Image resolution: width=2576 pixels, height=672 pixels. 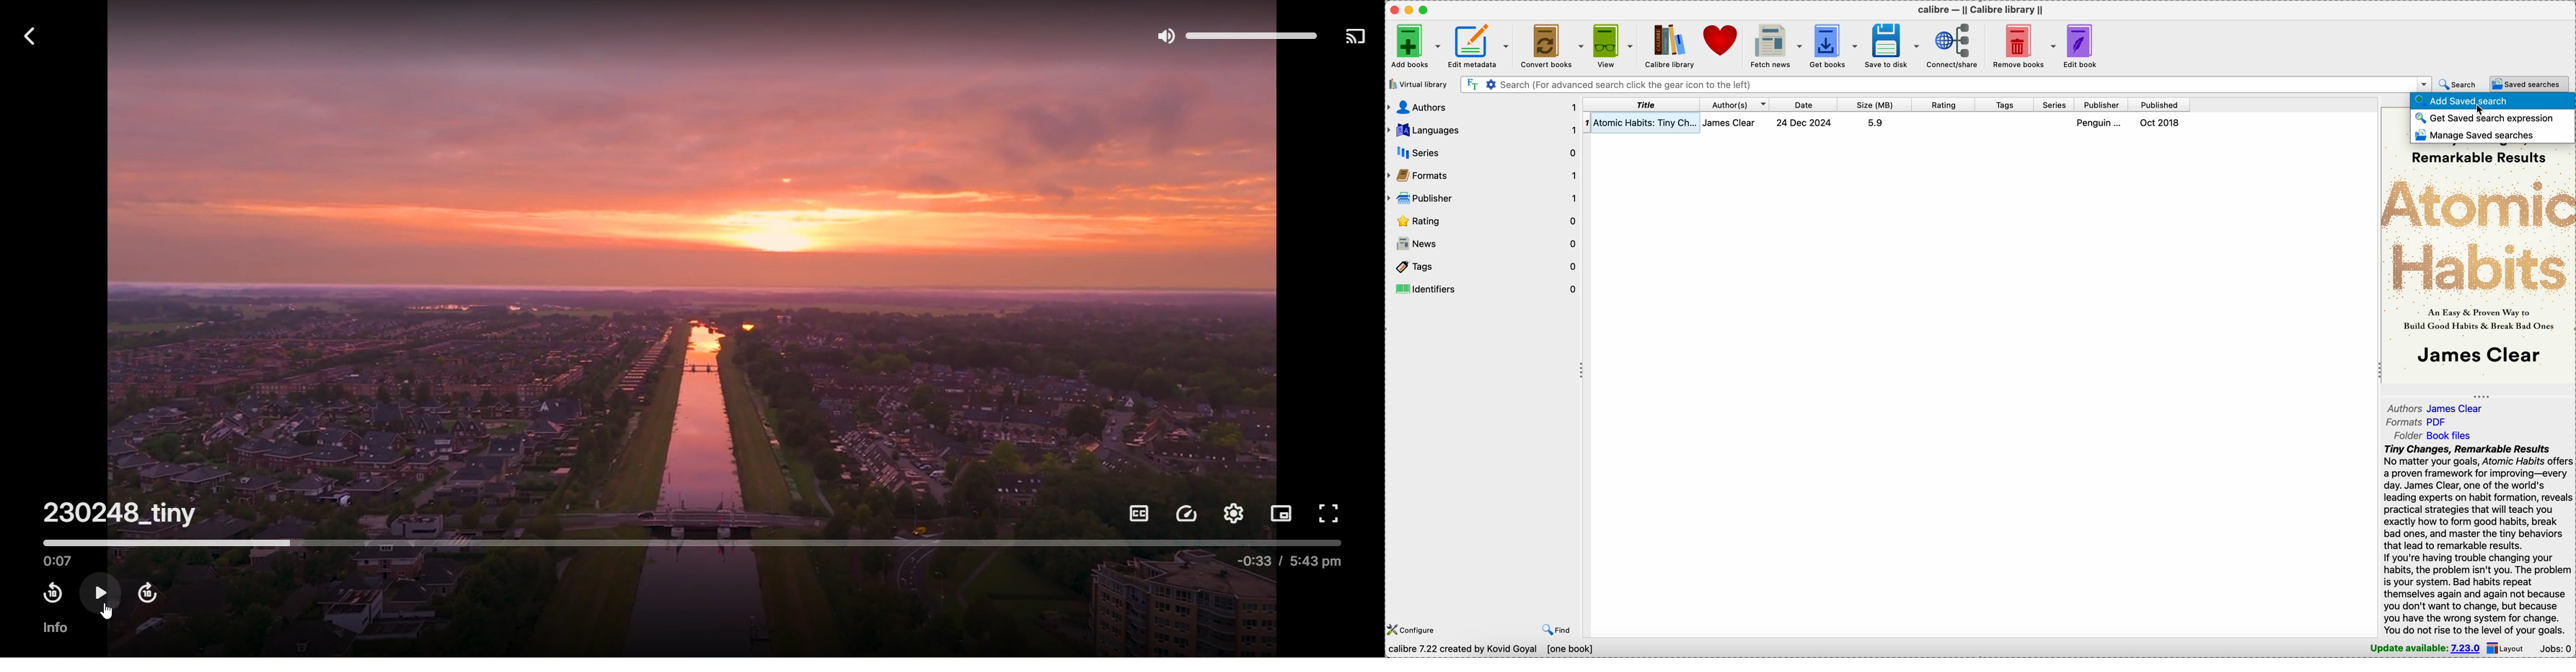 What do you see at coordinates (1484, 289) in the screenshot?
I see `identifiers` at bounding box center [1484, 289].